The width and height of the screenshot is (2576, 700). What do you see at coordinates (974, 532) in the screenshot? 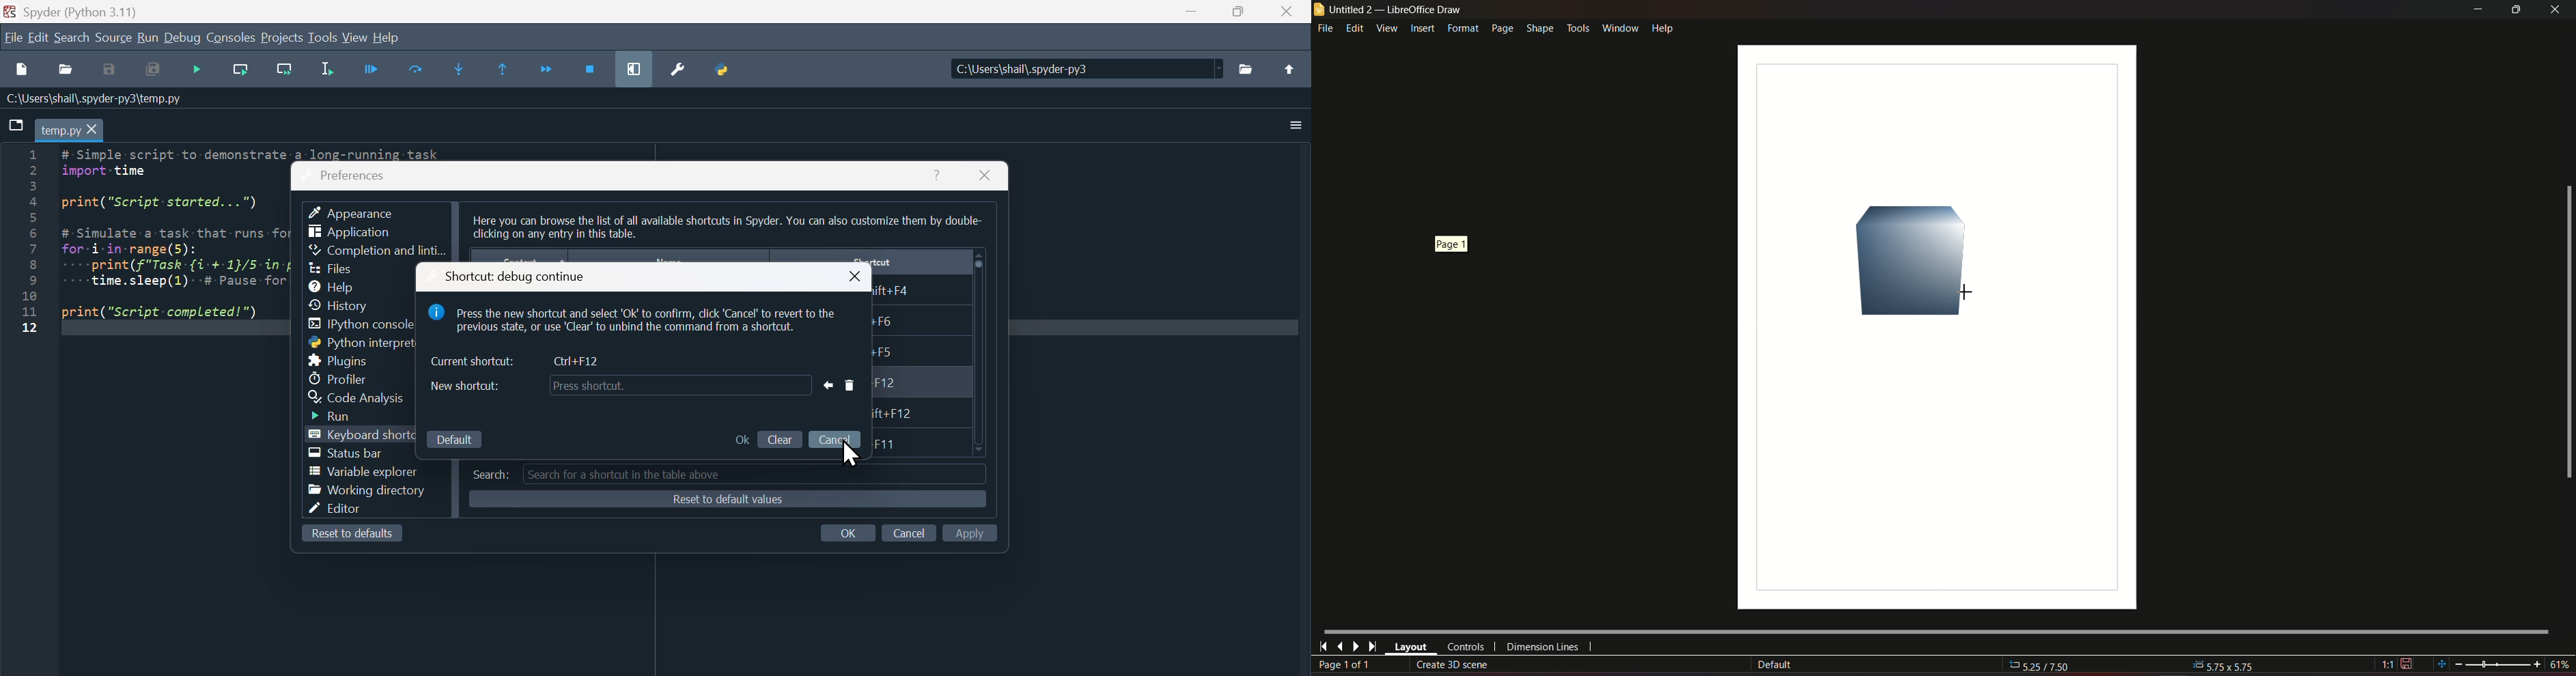
I see `` at bounding box center [974, 532].